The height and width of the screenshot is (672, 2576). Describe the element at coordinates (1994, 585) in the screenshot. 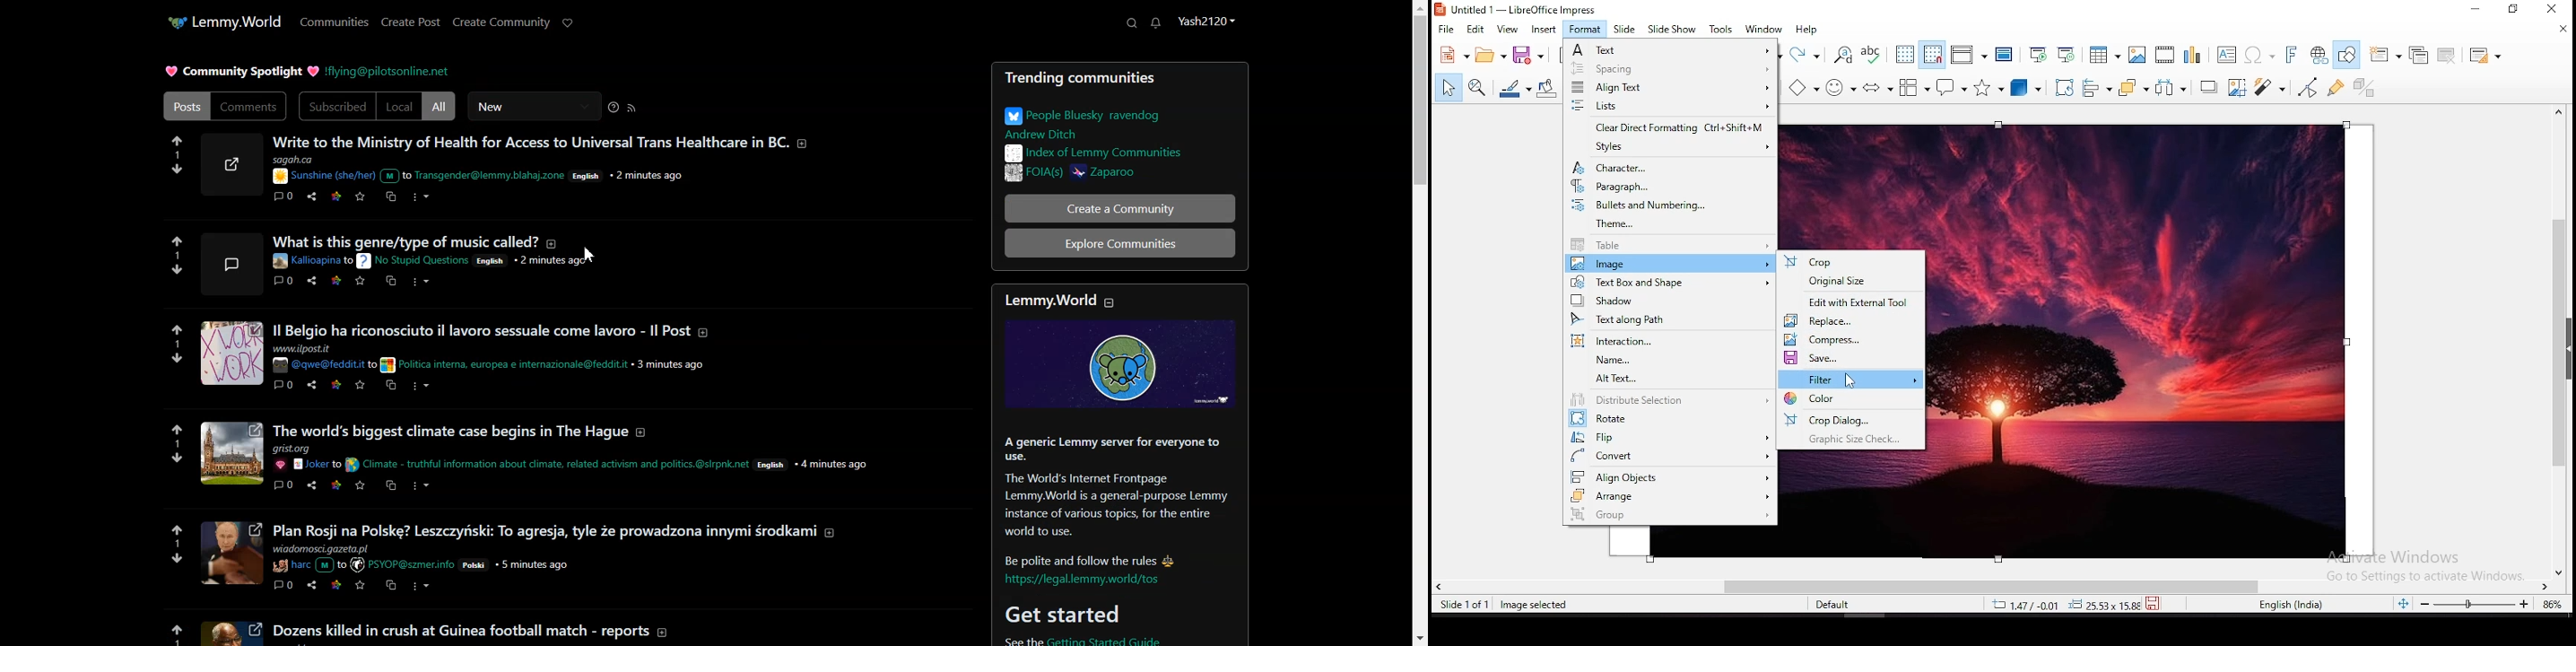

I see `scroll bar` at that location.